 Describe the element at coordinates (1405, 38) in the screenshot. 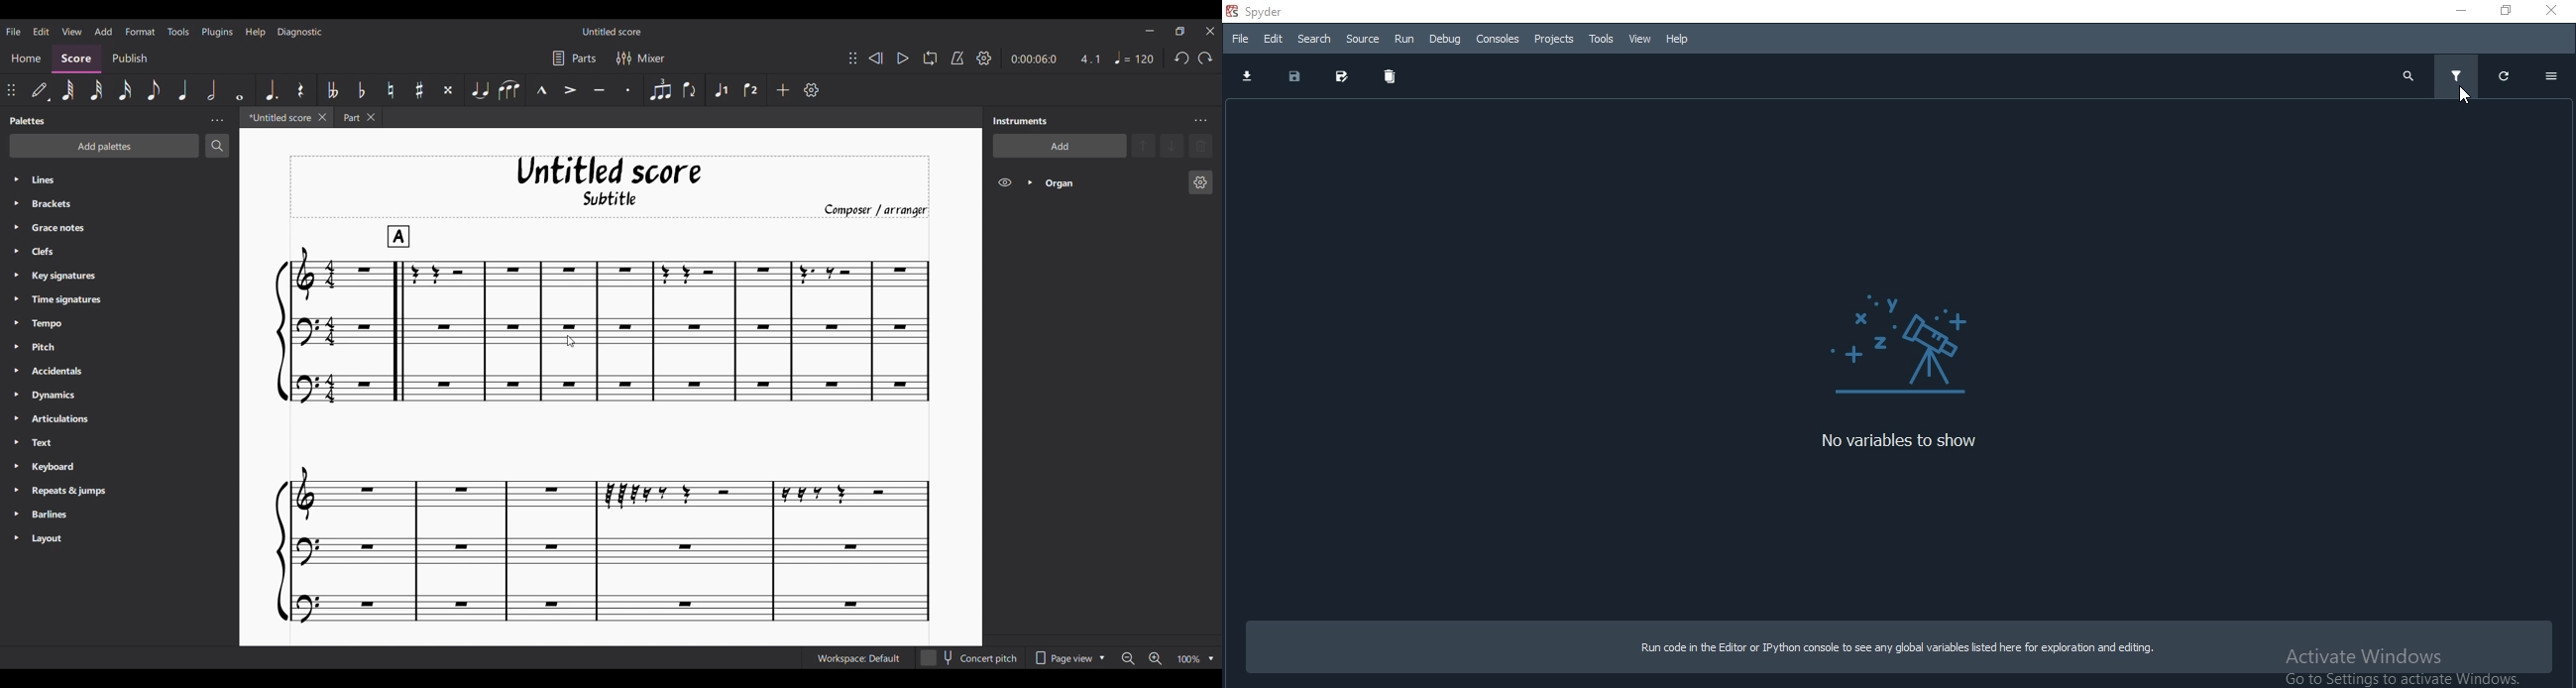

I see `Run` at that location.